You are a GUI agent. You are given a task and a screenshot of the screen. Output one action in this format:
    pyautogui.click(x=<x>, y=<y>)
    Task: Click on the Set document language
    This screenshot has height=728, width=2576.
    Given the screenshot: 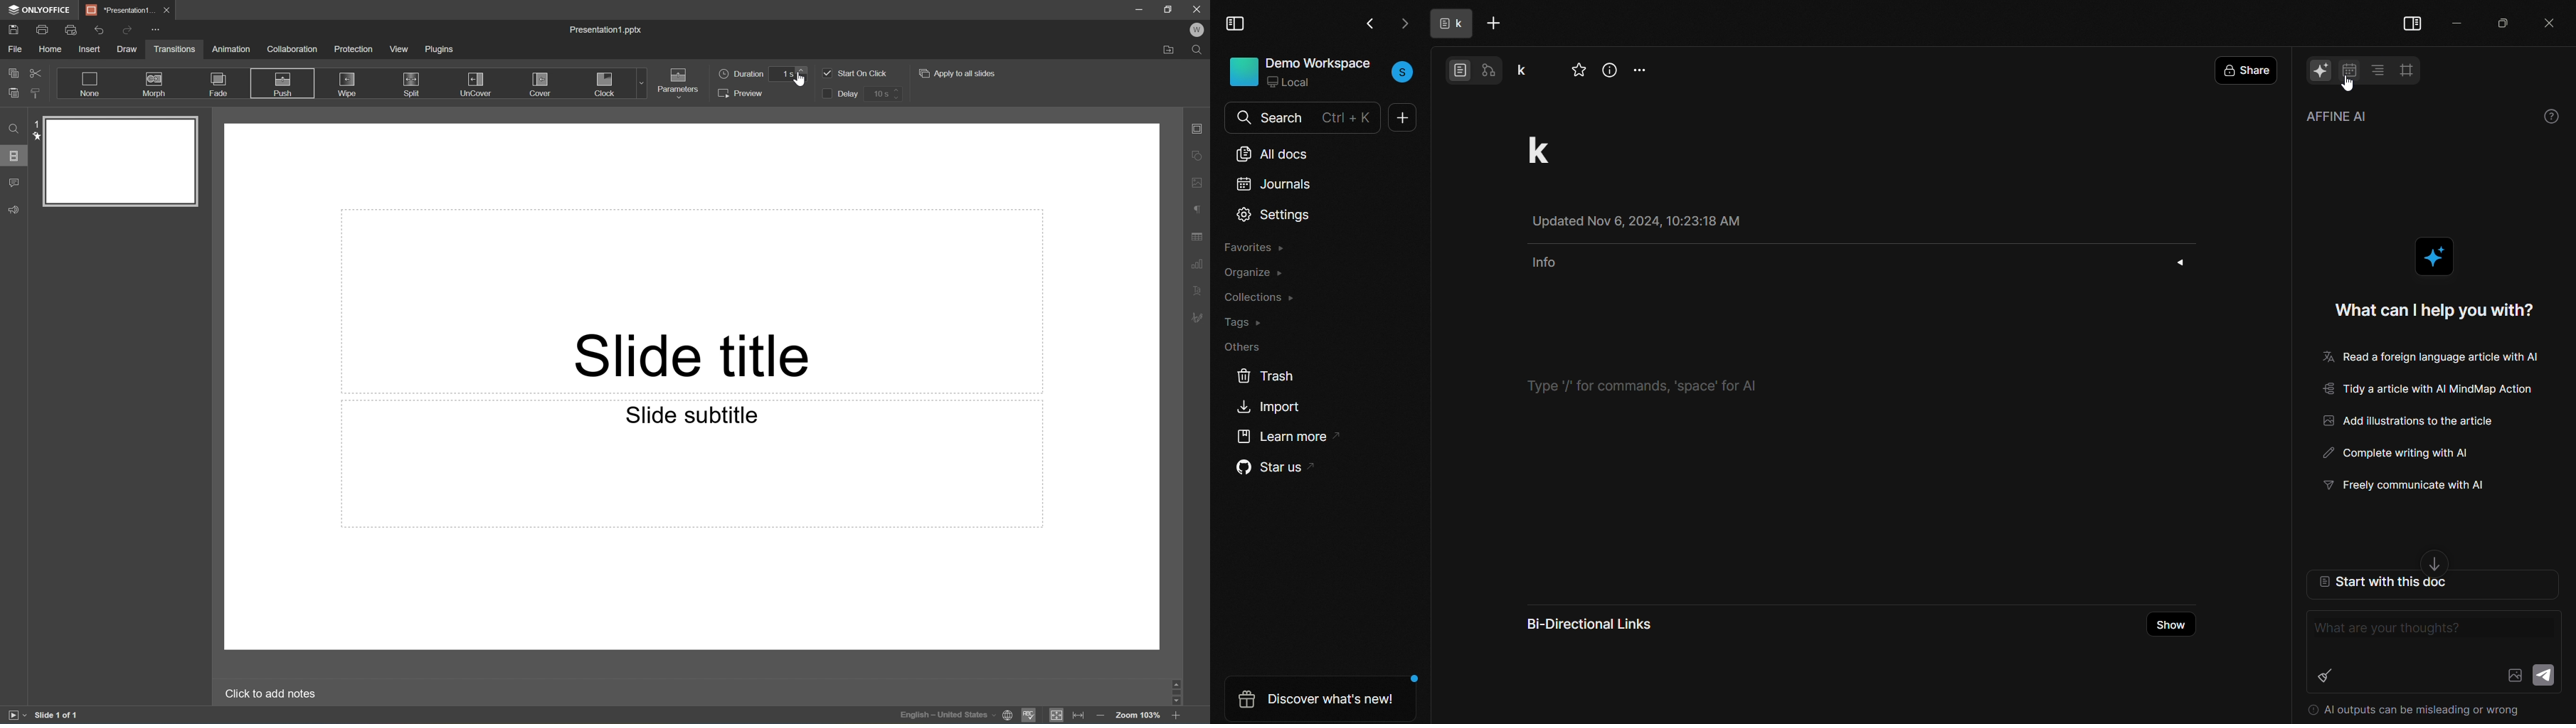 What is the action you would take?
    pyautogui.click(x=1007, y=717)
    